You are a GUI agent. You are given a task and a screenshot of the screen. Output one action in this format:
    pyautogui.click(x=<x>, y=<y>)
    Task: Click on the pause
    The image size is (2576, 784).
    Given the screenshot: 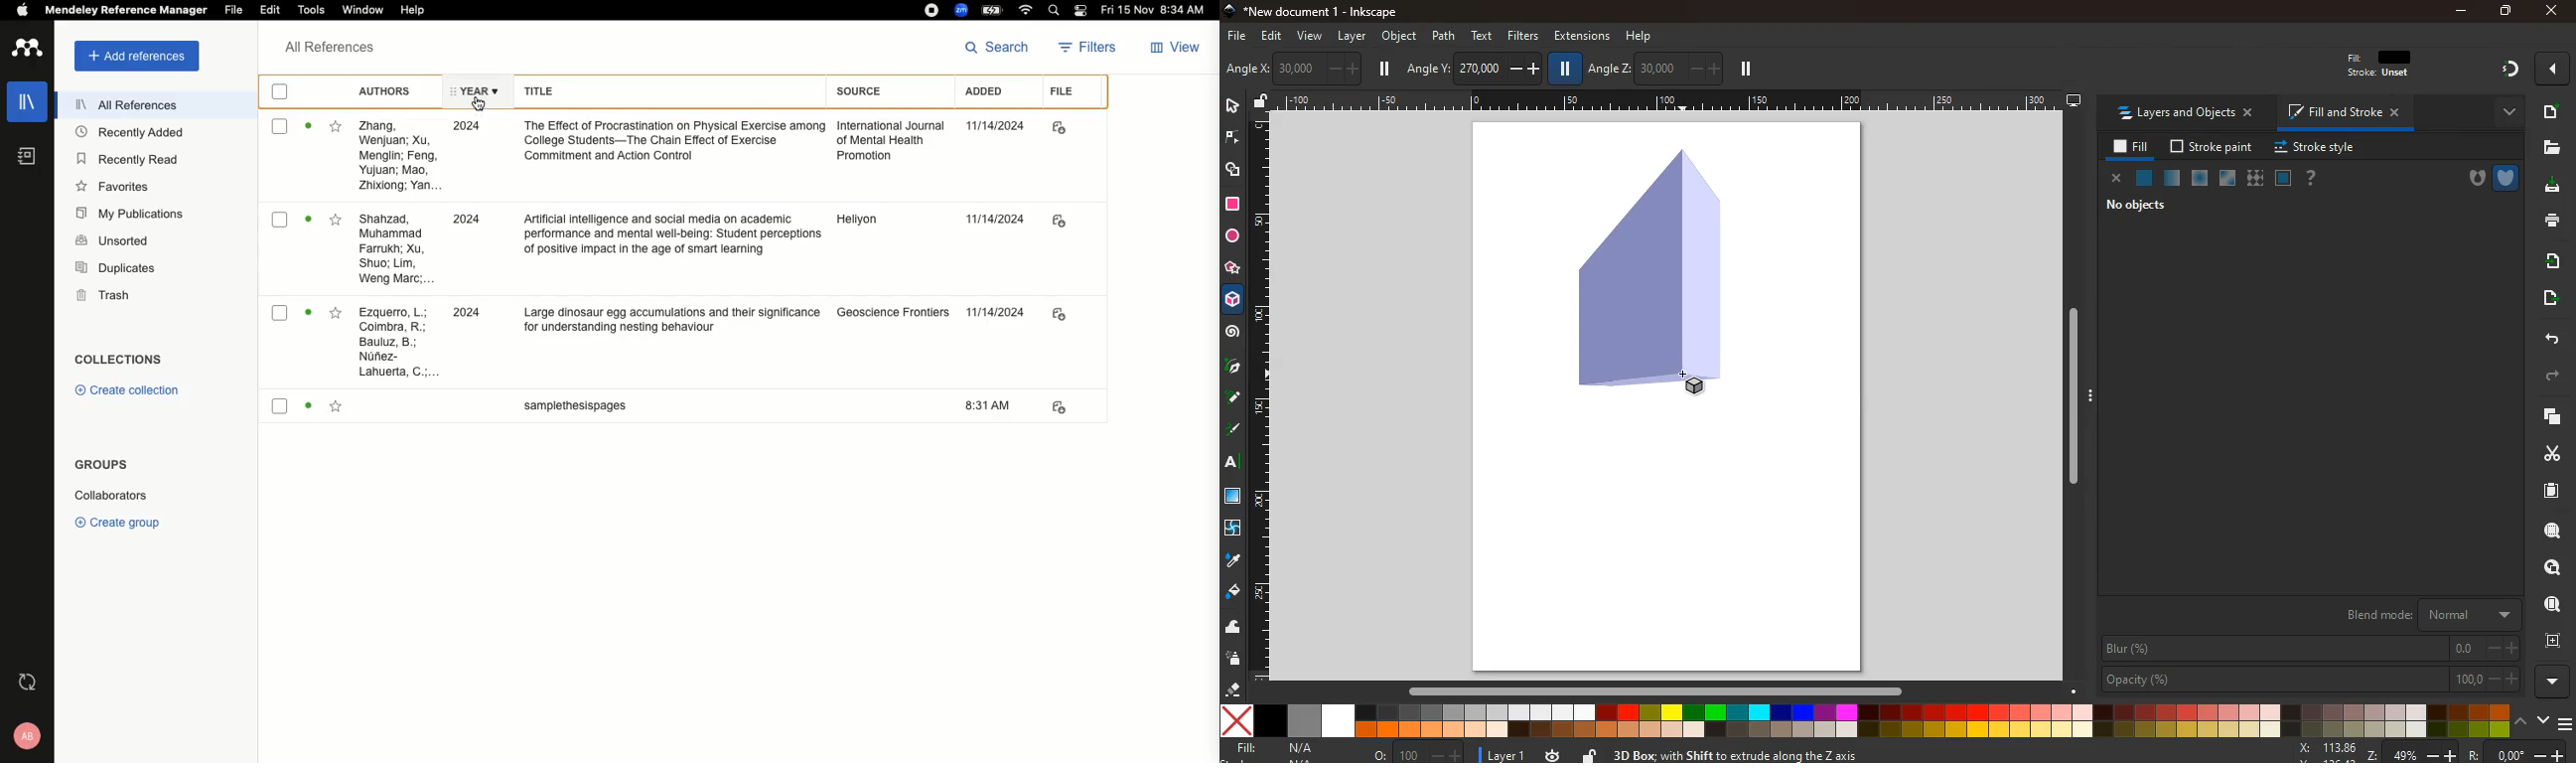 What is the action you would take?
    pyautogui.click(x=1566, y=70)
    